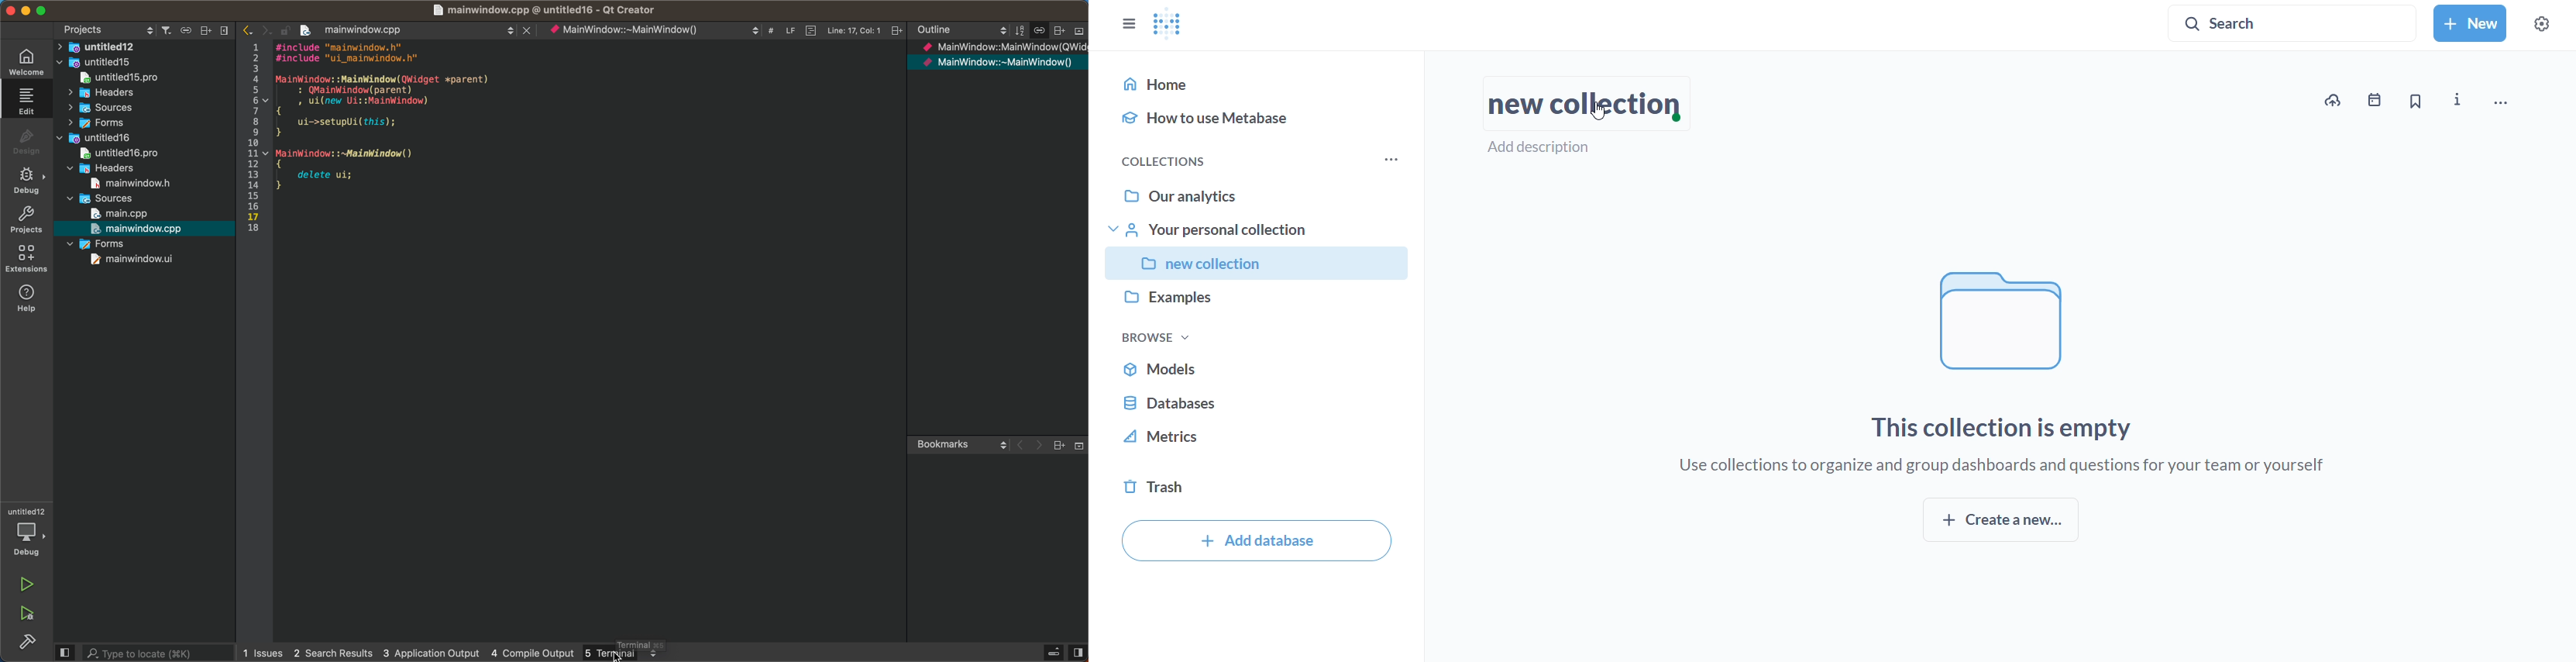  I want to click on welcome, so click(29, 62).